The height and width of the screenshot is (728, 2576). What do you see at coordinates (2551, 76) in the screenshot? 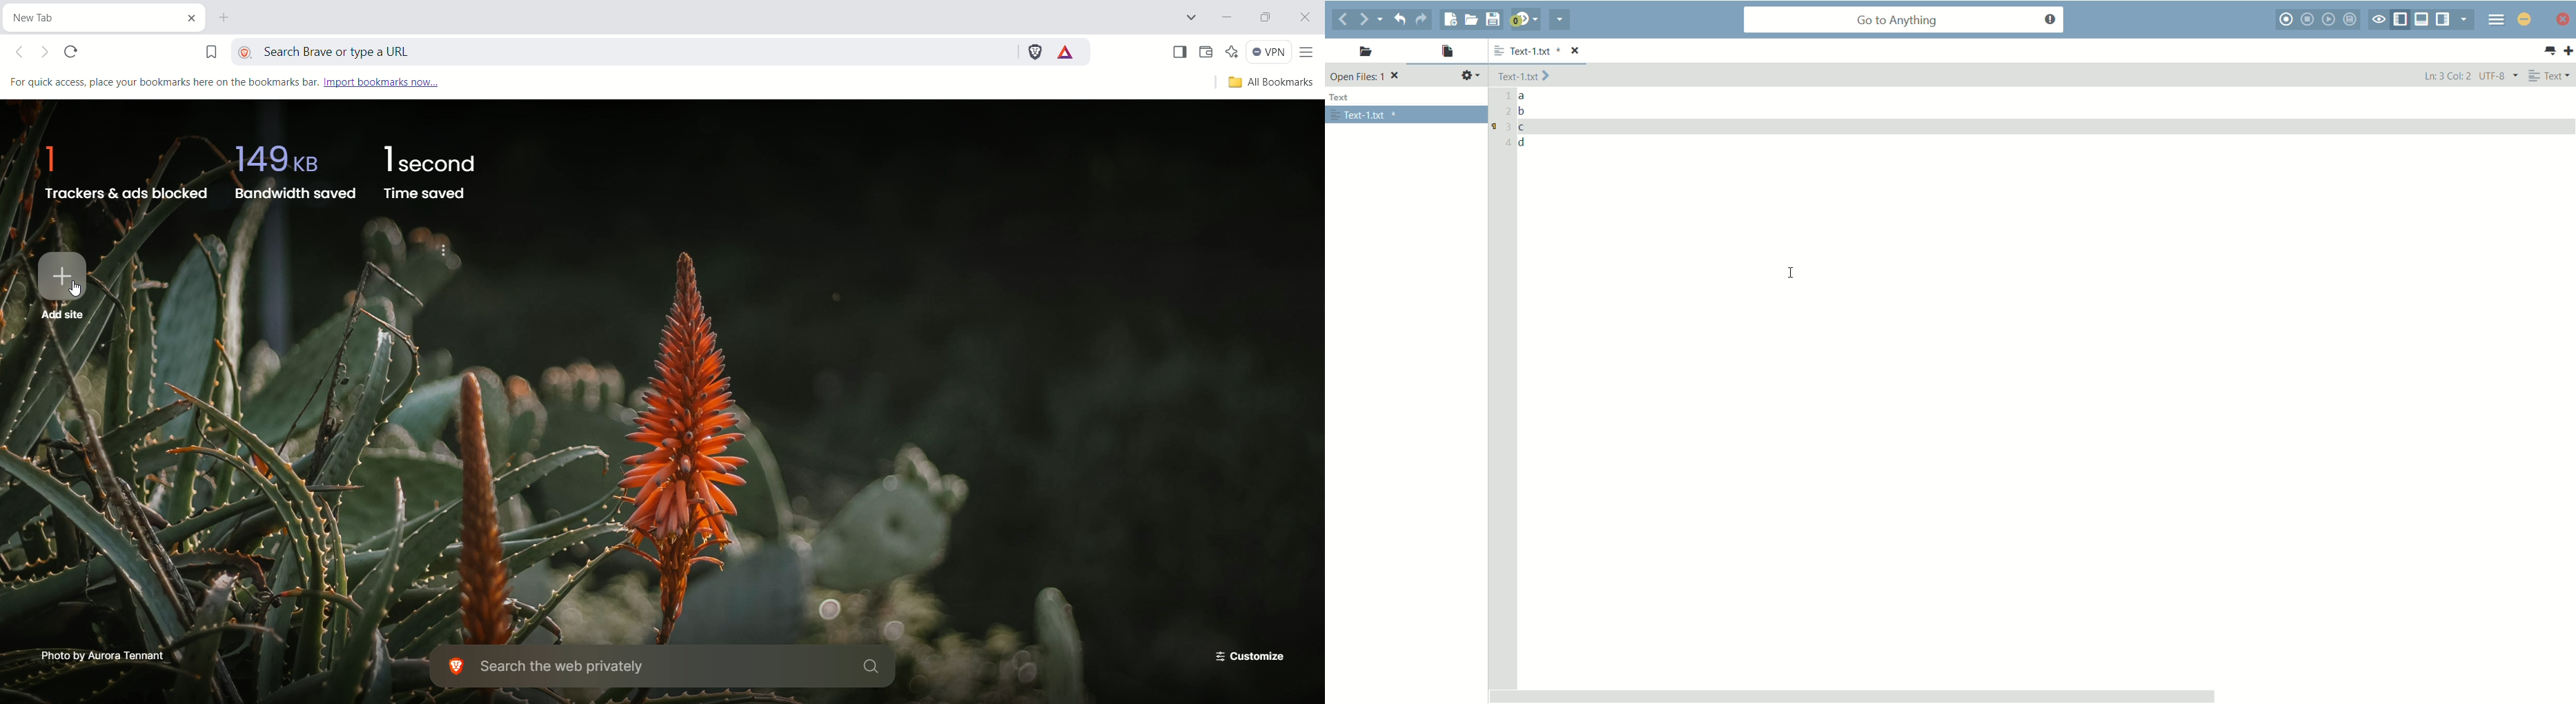
I see `Text` at bounding box center [2551, 76].